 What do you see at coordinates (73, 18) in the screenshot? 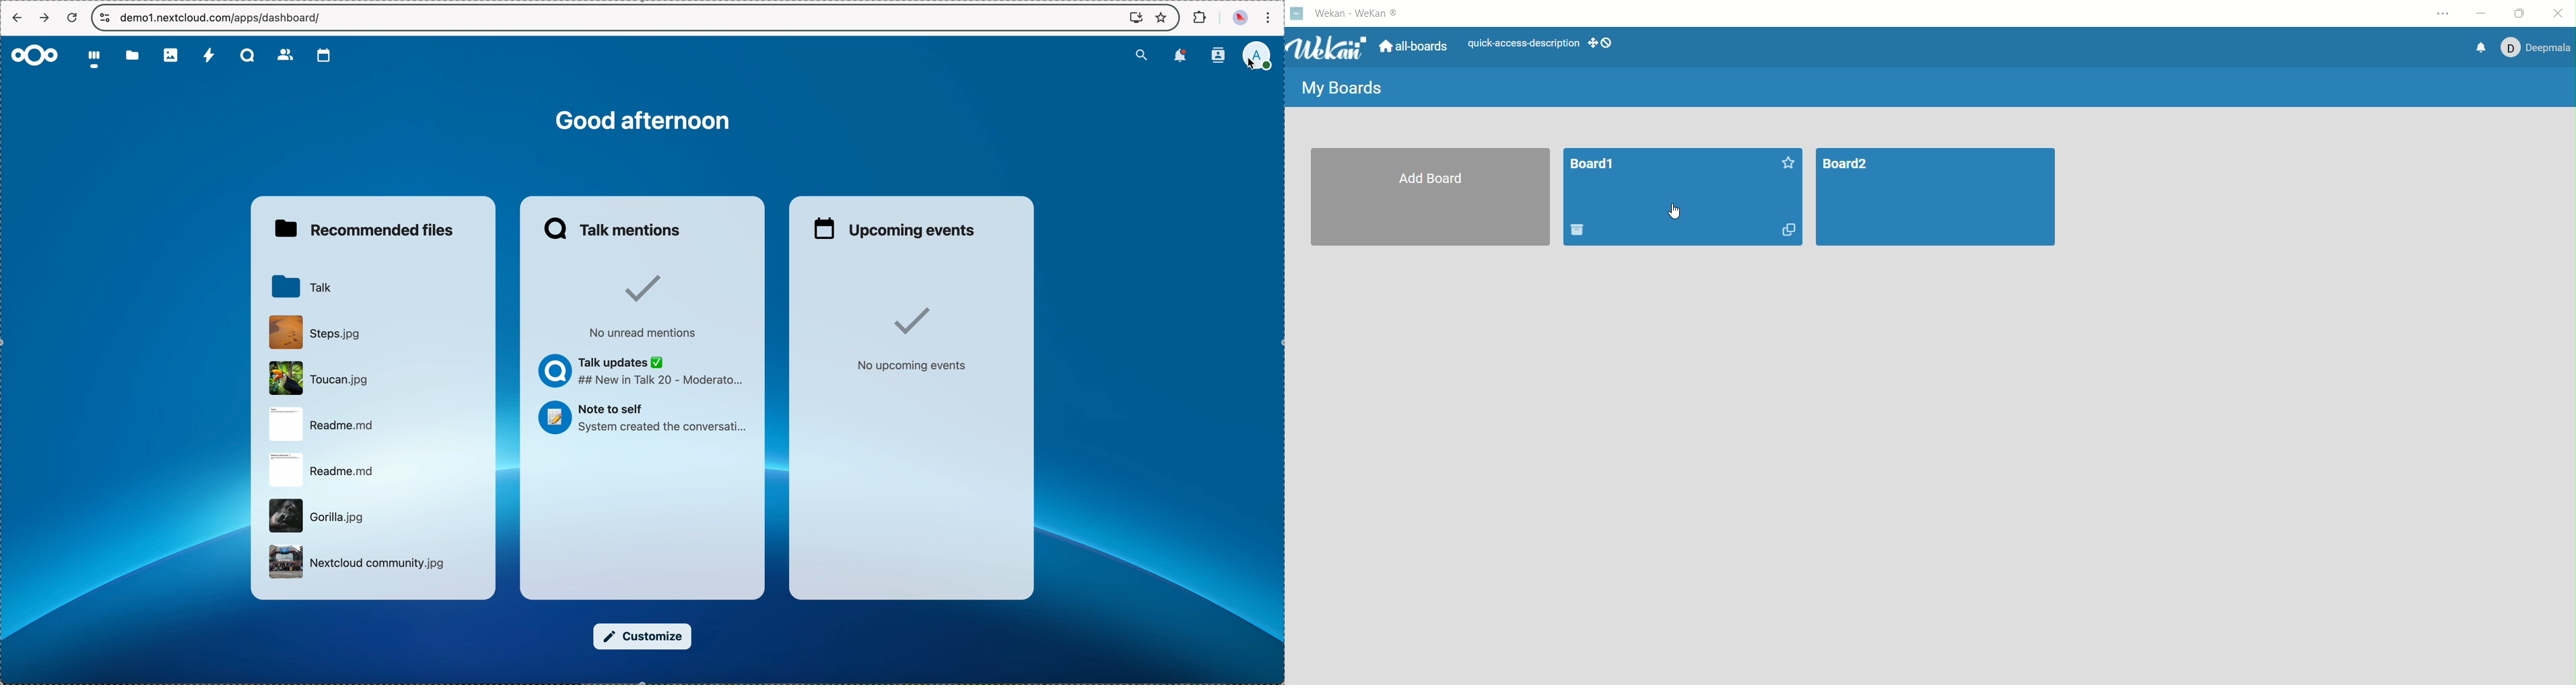
I see `refresh the page` at bounding box center [73, 18].